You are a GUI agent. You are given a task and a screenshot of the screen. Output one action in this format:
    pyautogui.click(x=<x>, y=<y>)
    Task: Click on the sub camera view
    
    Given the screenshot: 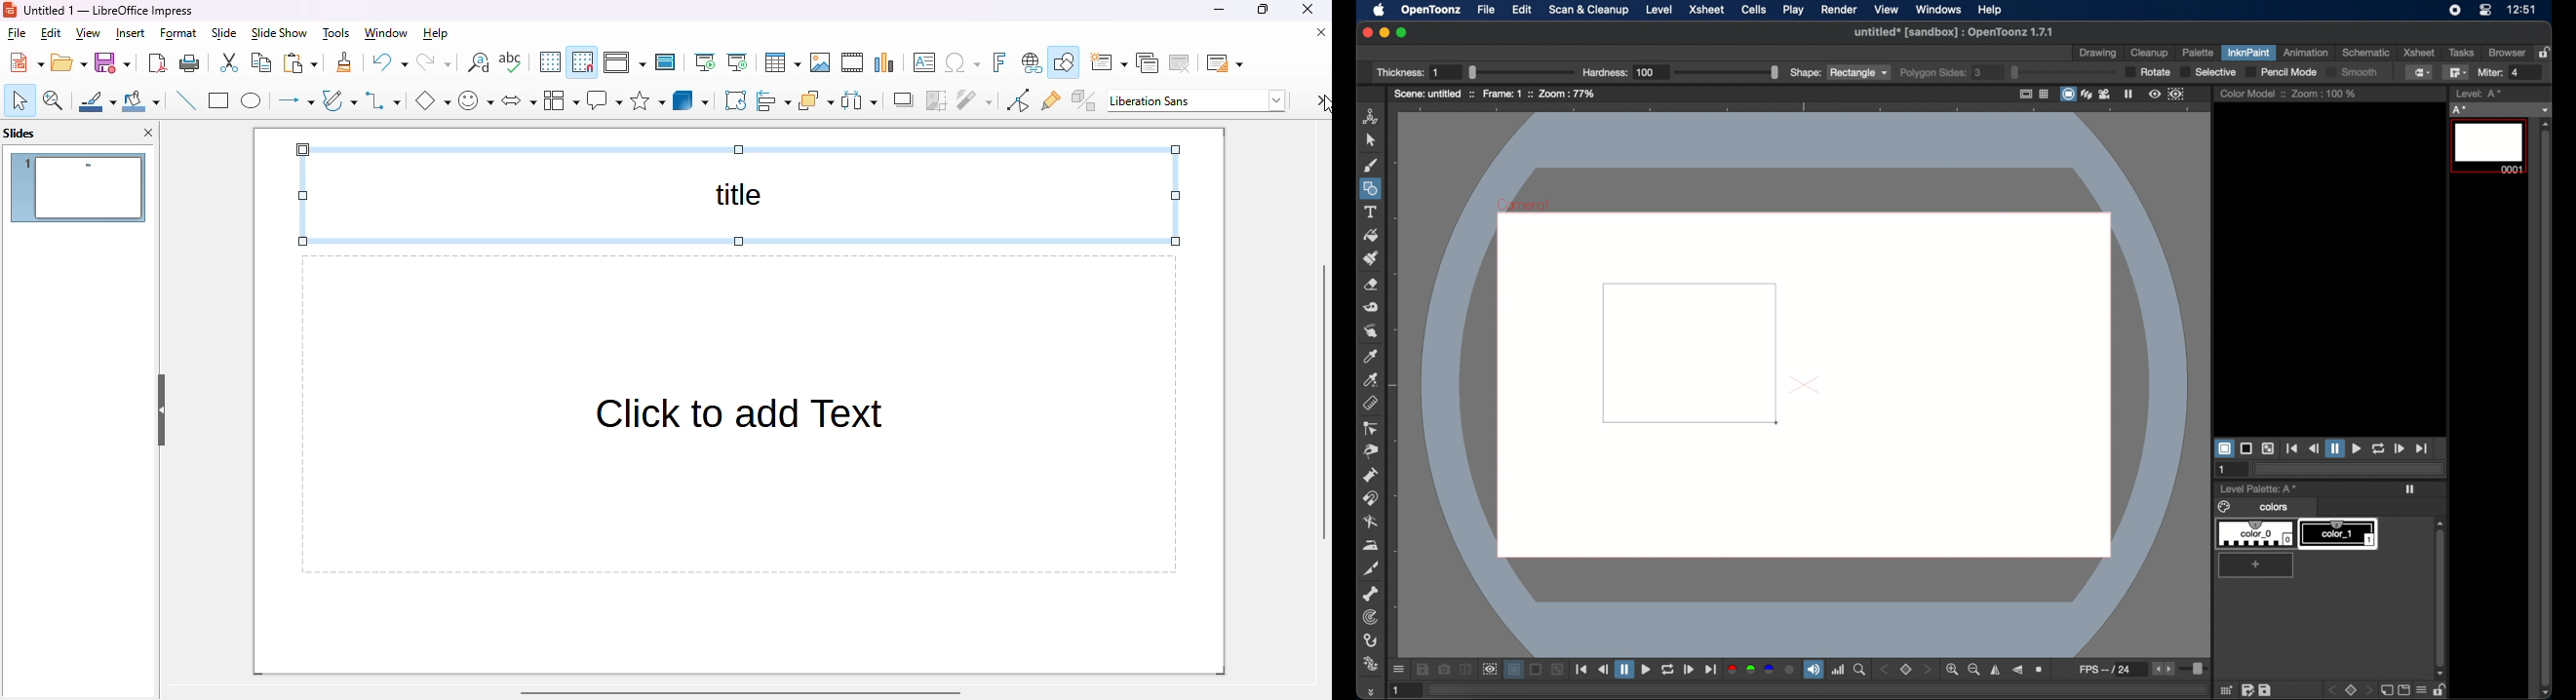 What is the action you would take?
    pyautogui.click(x=1489, y=670)
    